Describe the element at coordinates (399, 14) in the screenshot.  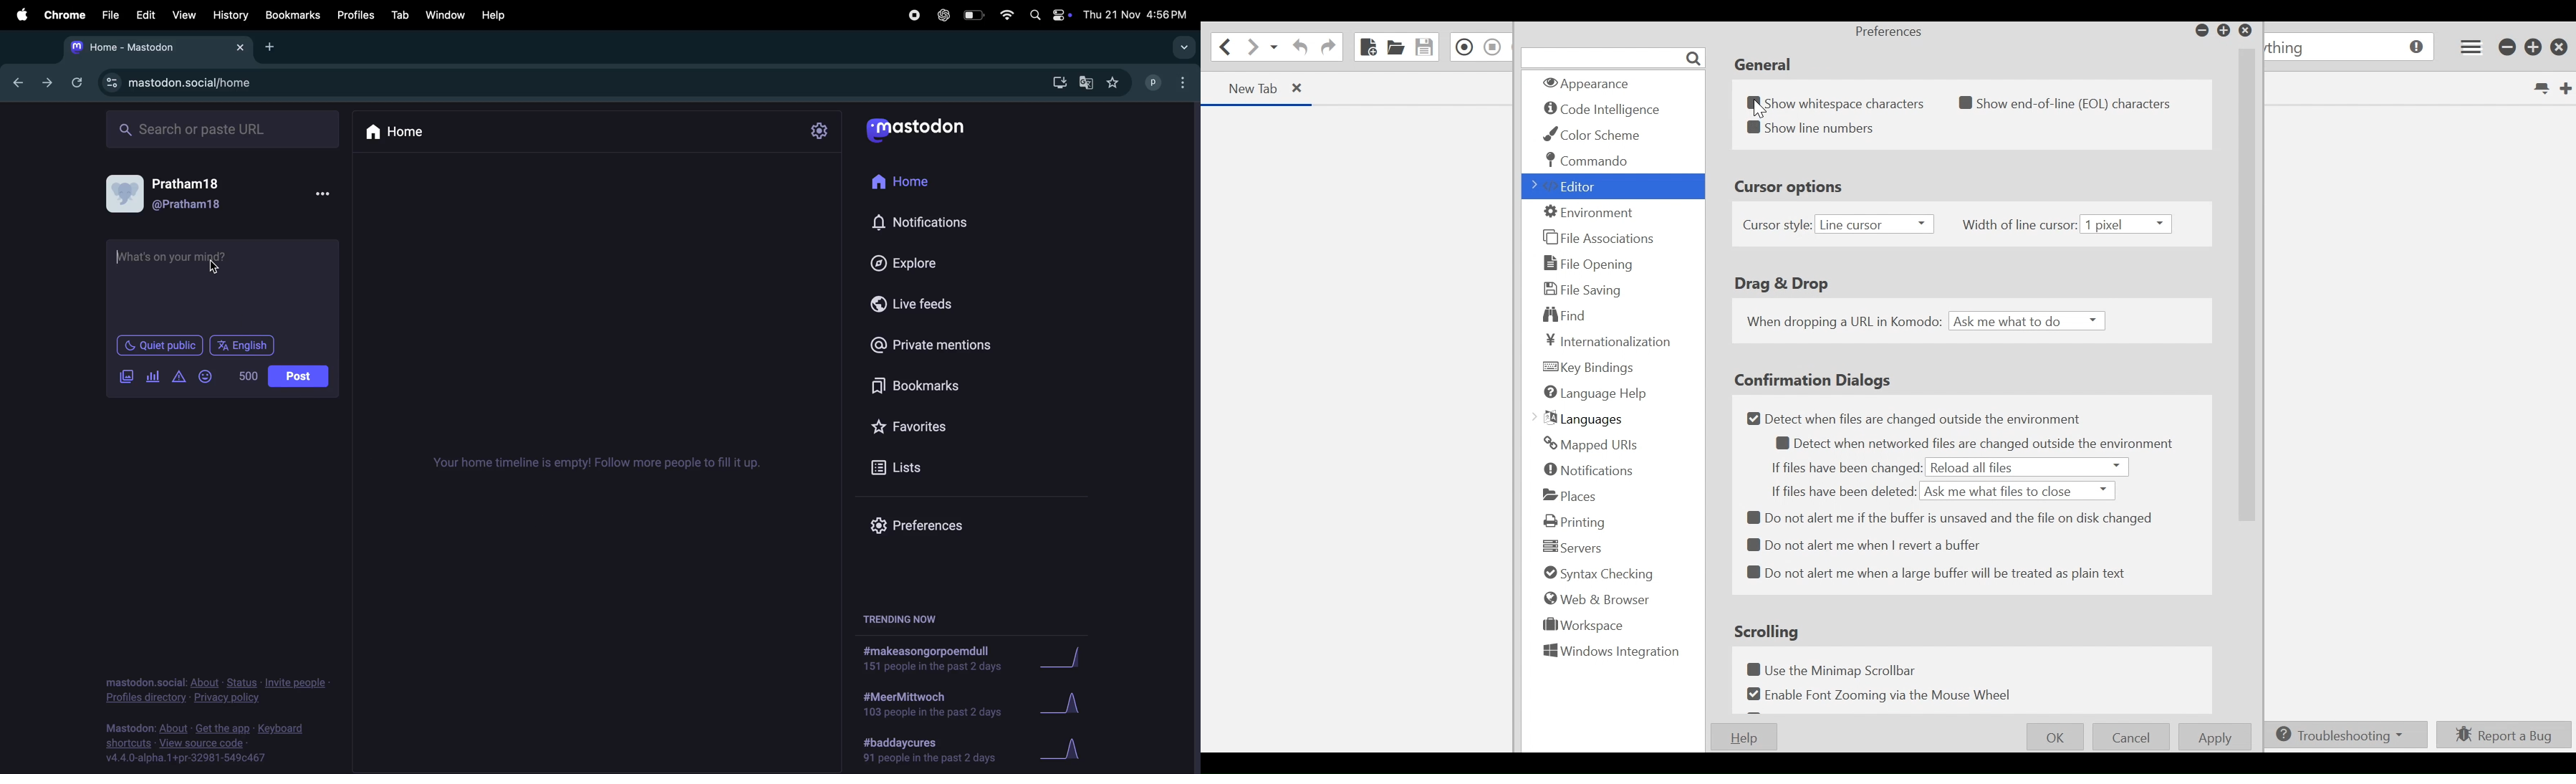
I see `tab` at that location.